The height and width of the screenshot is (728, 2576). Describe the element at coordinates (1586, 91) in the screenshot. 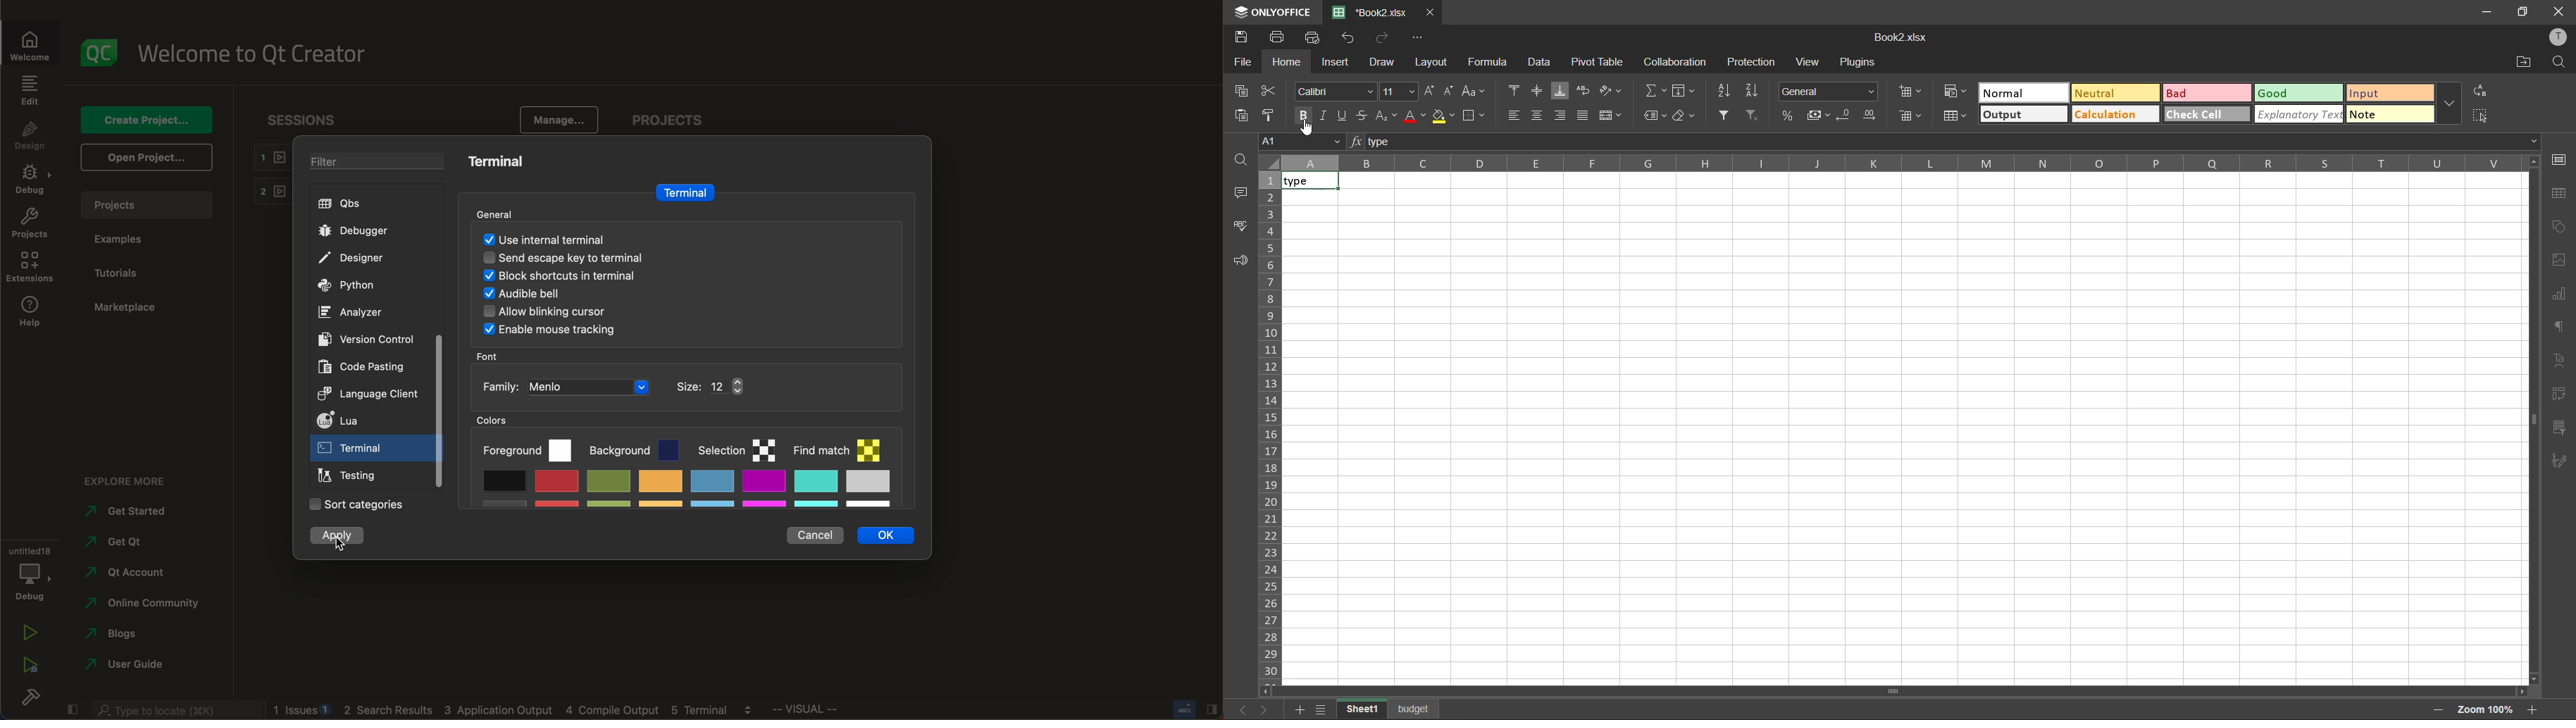

I see `wrap text` at that location.